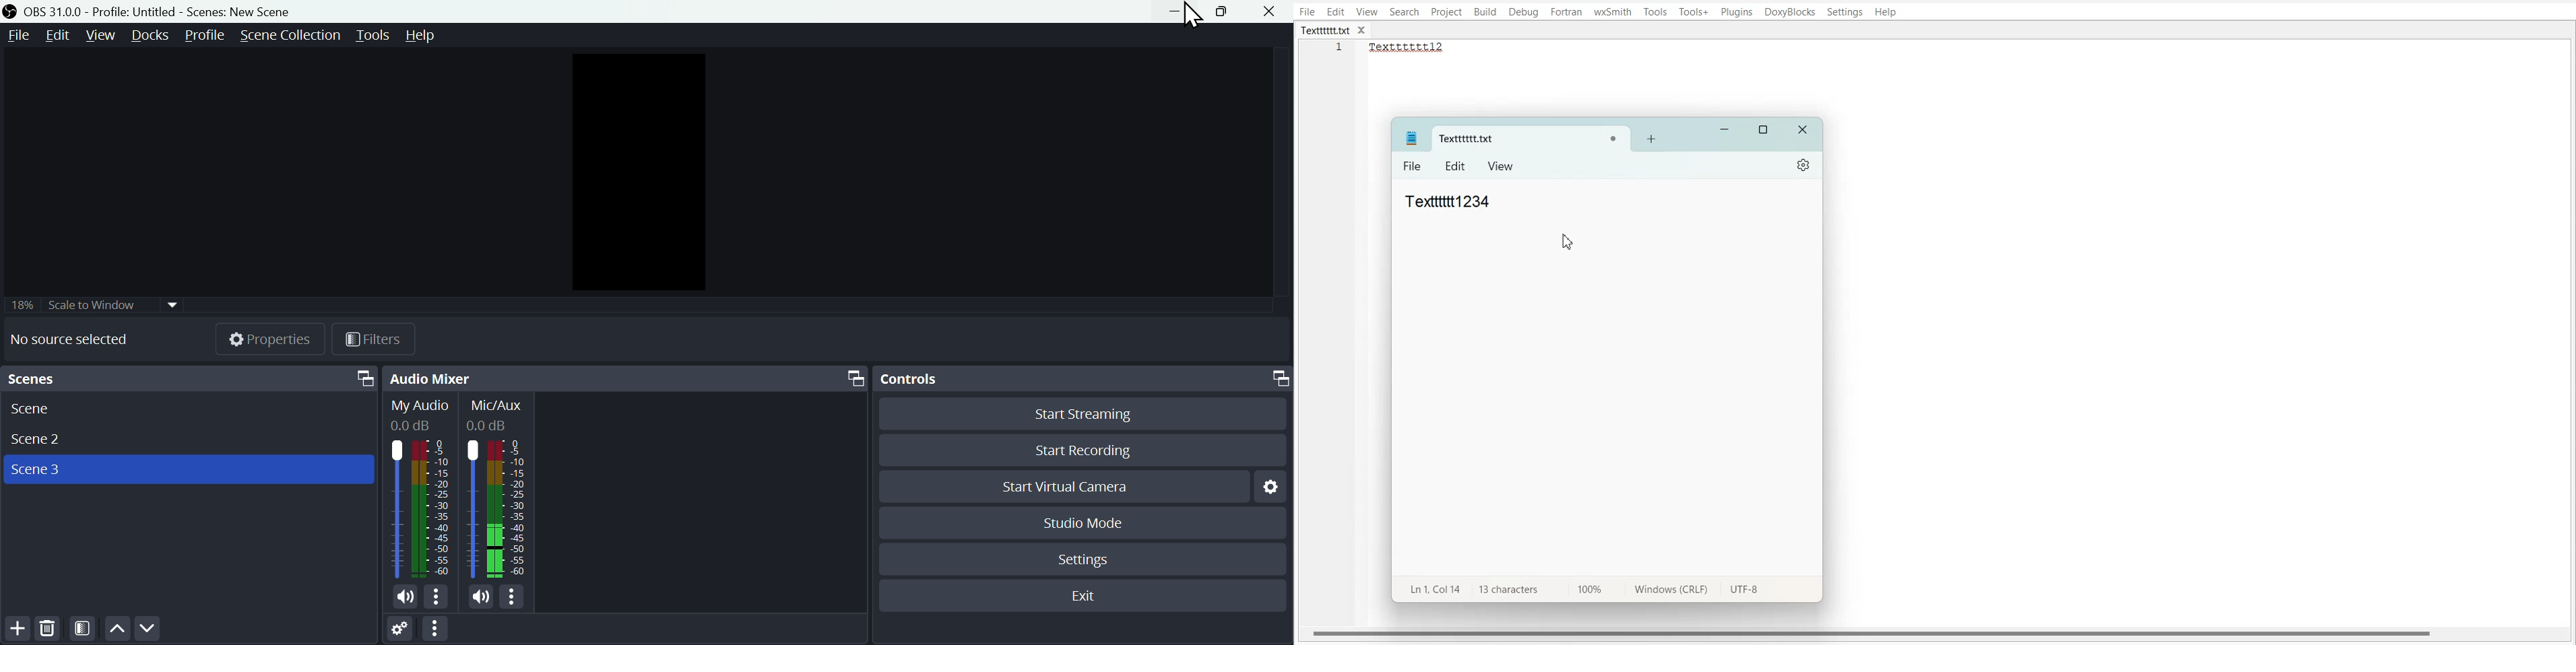  I want to click on Fortran, so click(1566, 12).